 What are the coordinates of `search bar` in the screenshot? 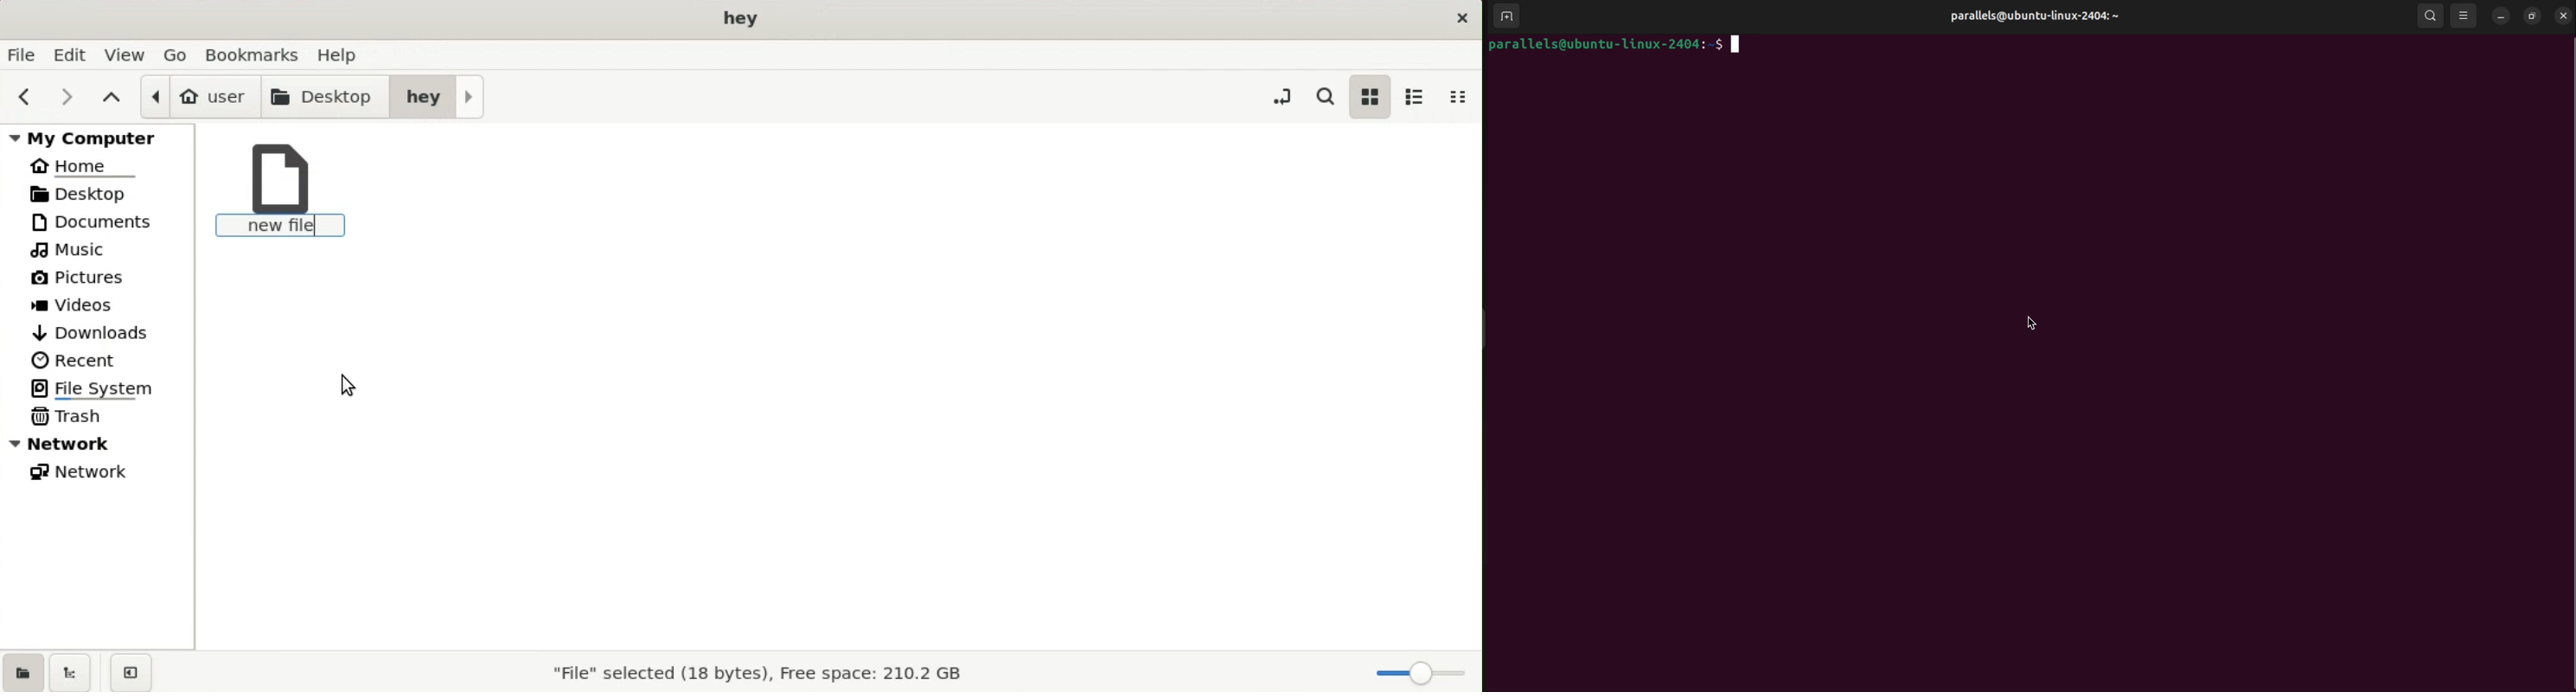 It's located at (2431, 16).